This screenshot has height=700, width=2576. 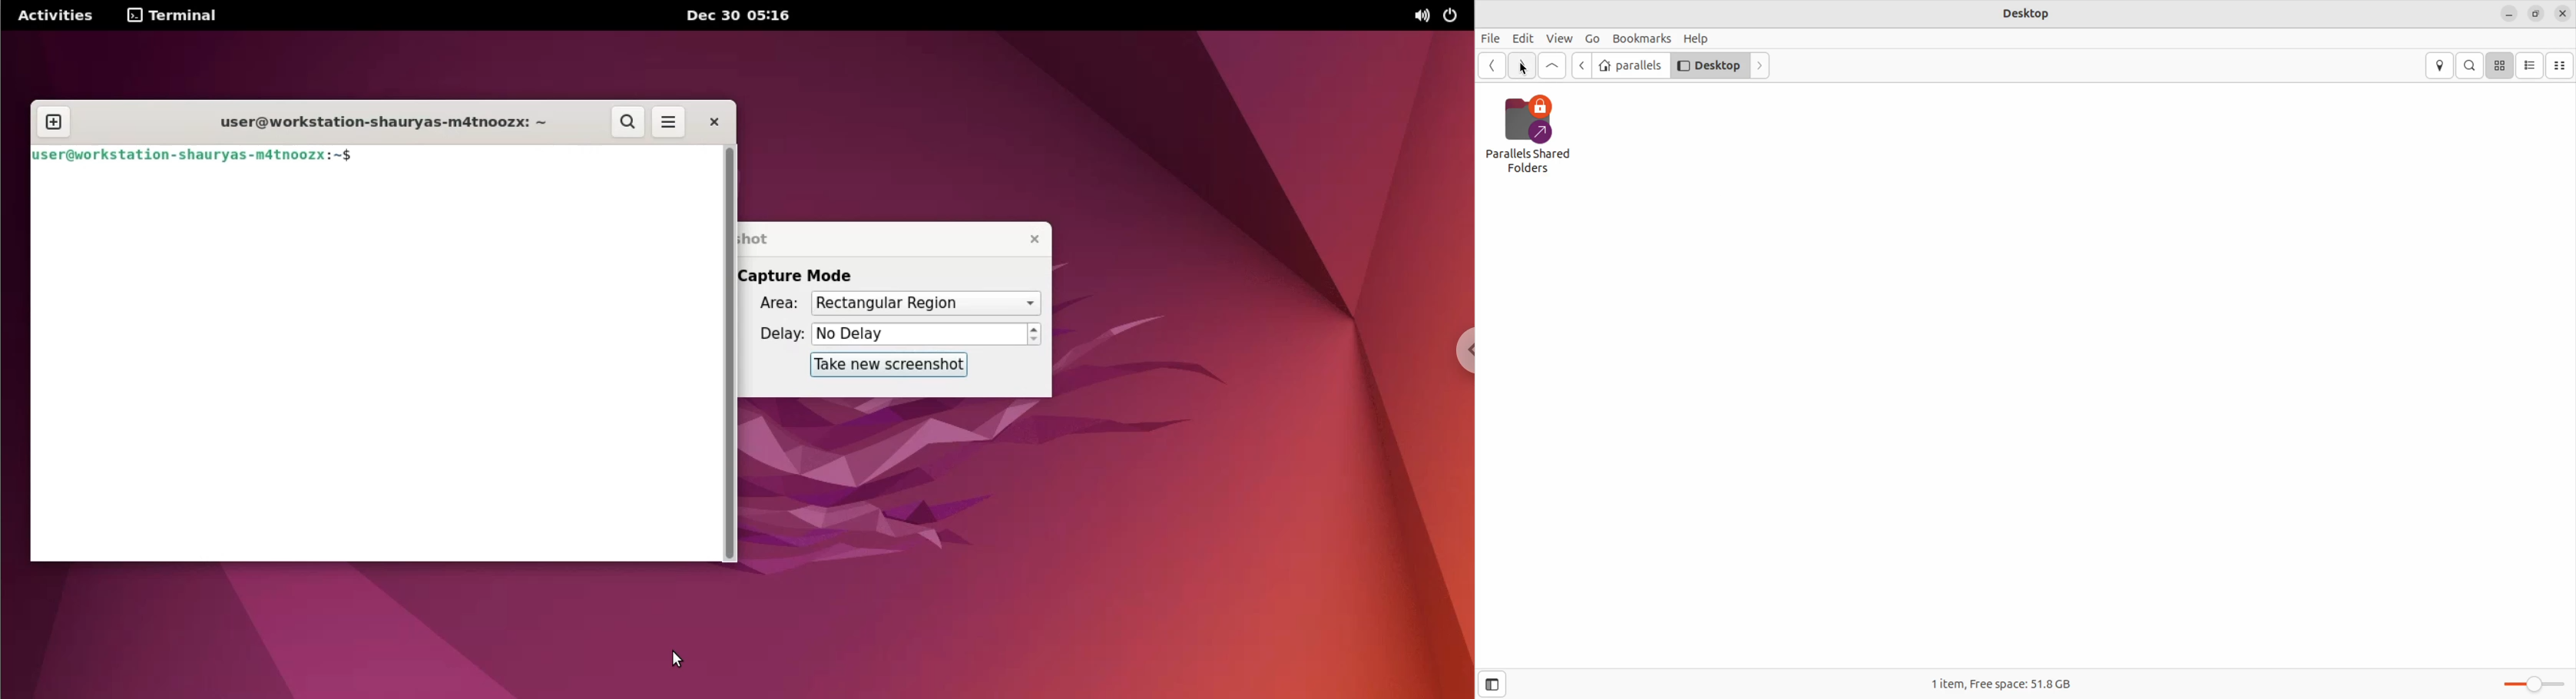 What do you see at coordinates (889, 366) in the screenshot?
I see `take new screenshot` at bounding box center [889, 366].